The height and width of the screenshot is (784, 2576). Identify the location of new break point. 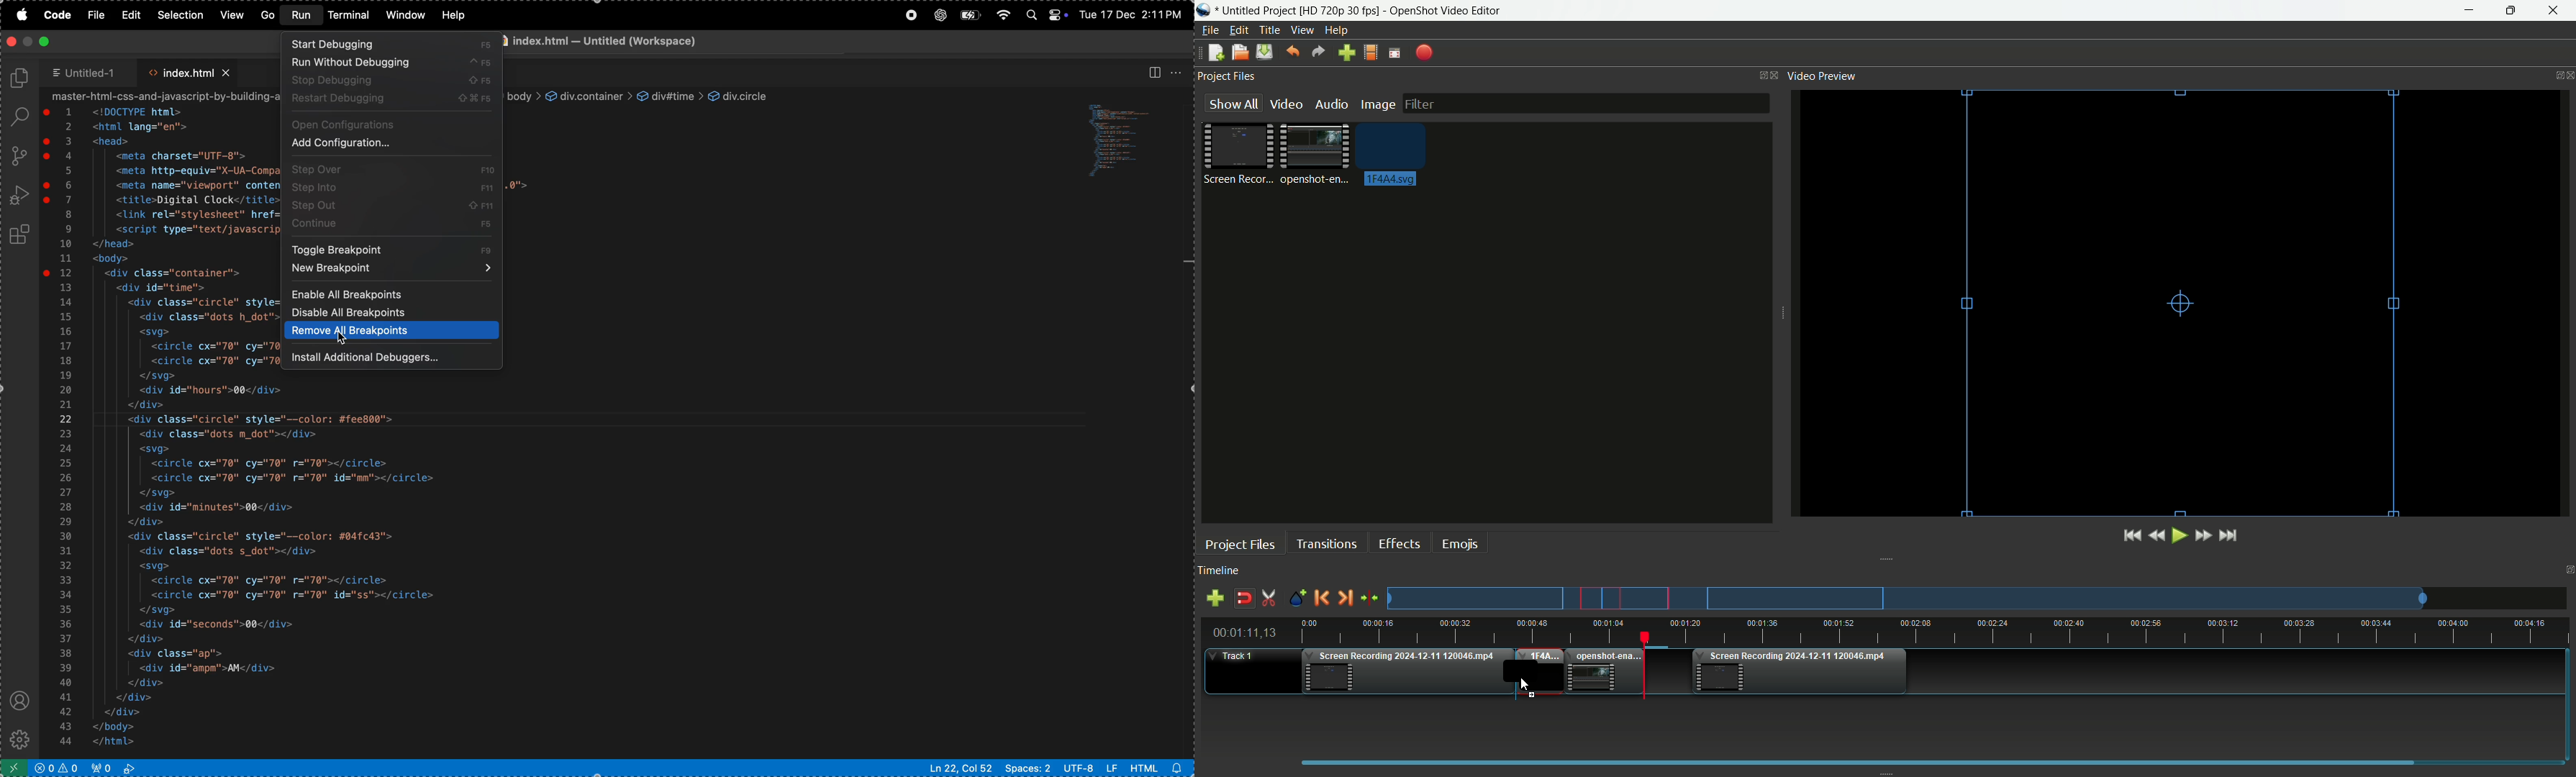
(392, 271).